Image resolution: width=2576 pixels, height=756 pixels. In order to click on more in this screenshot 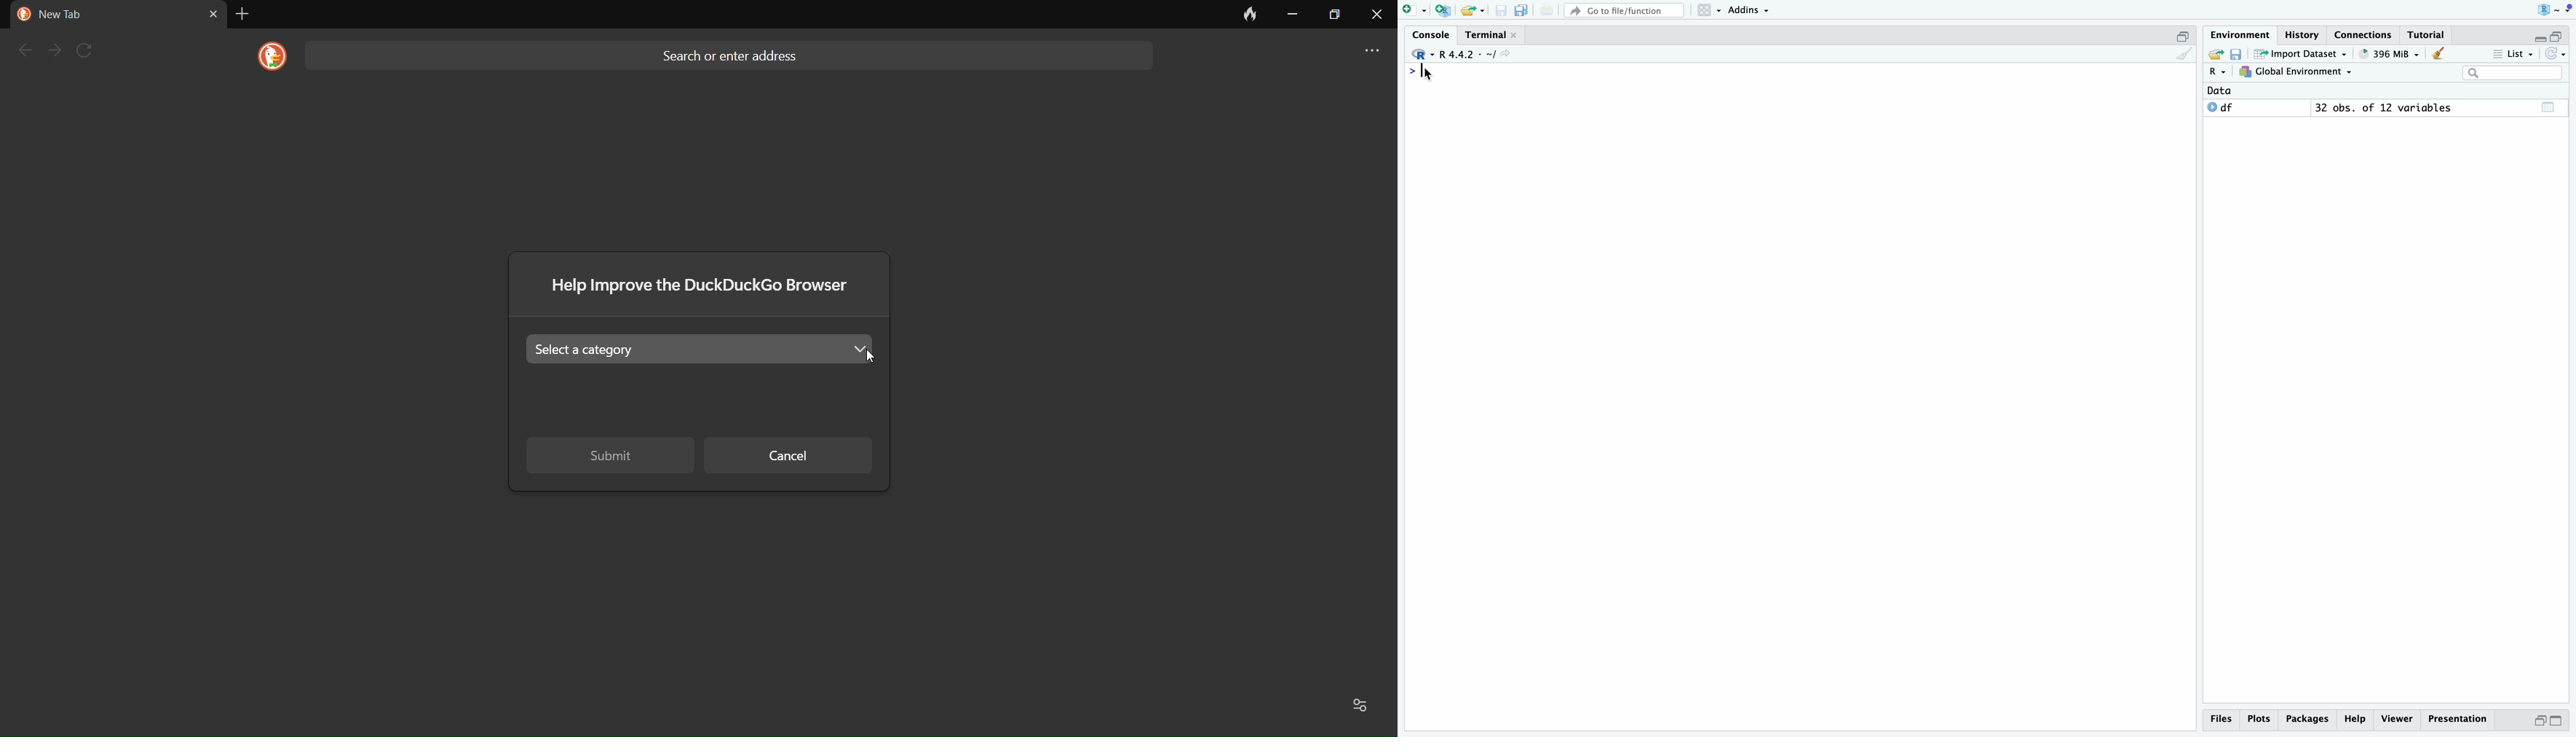, I will do `click(1364, 52)`.